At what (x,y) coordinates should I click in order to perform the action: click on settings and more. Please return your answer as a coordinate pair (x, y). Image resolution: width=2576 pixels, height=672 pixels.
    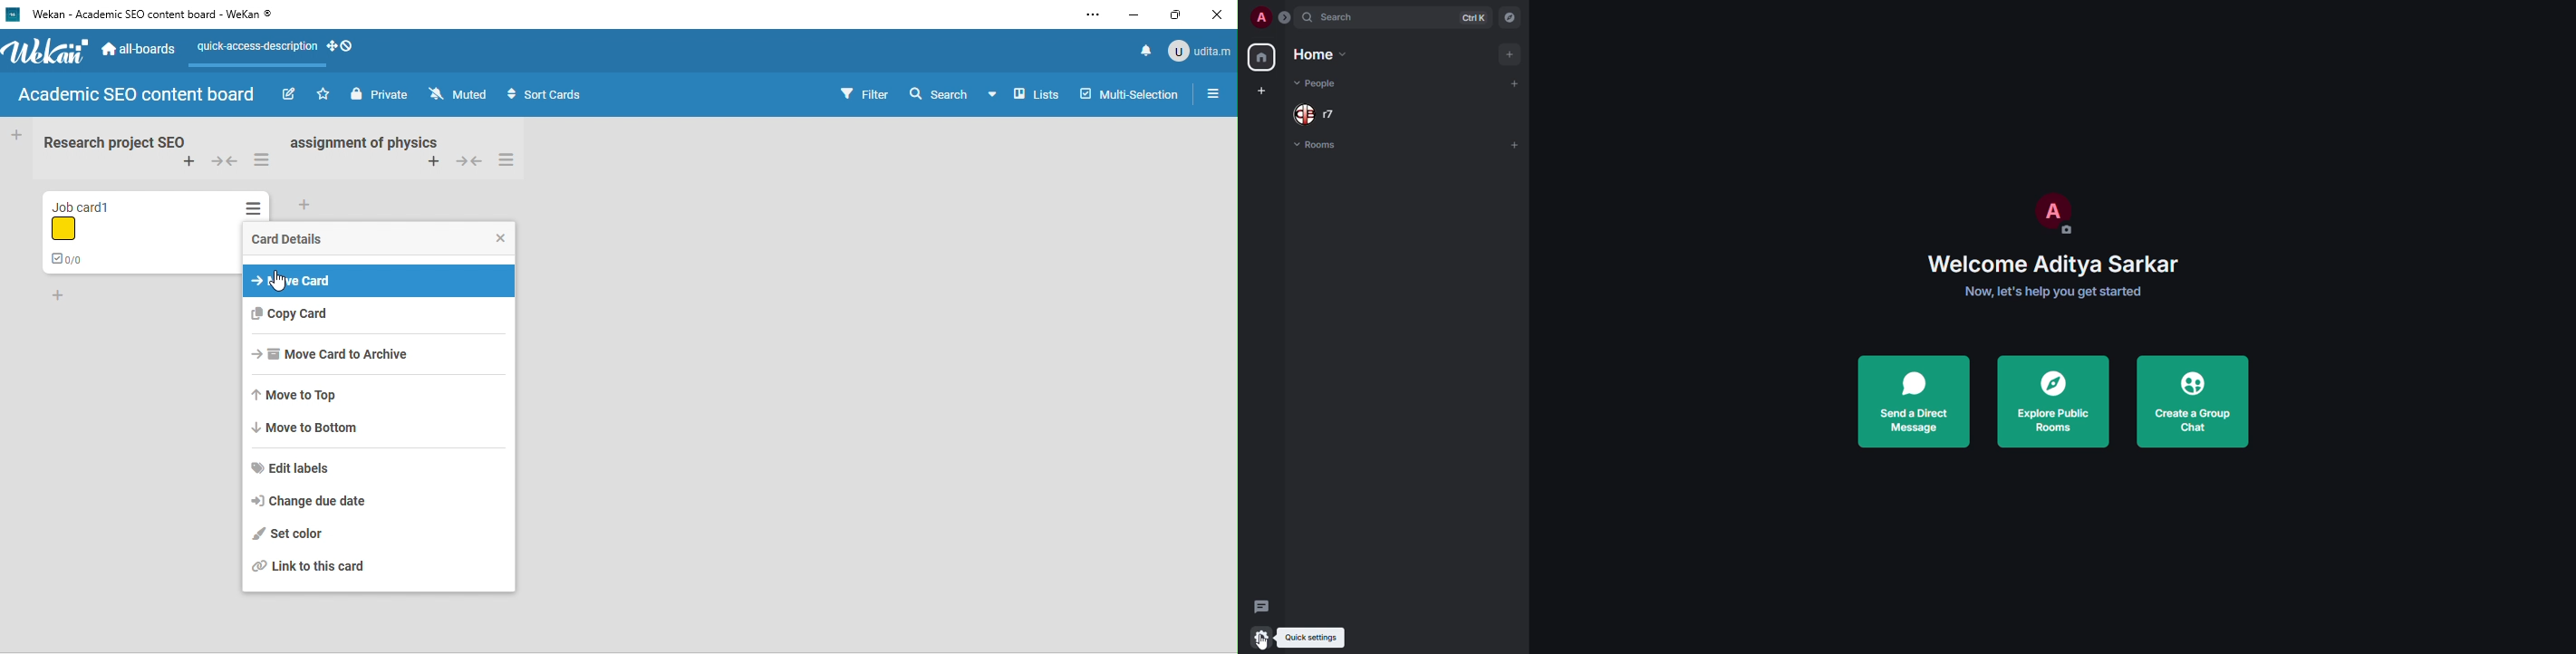
    Looking at the image, I should click on (1092, 14).